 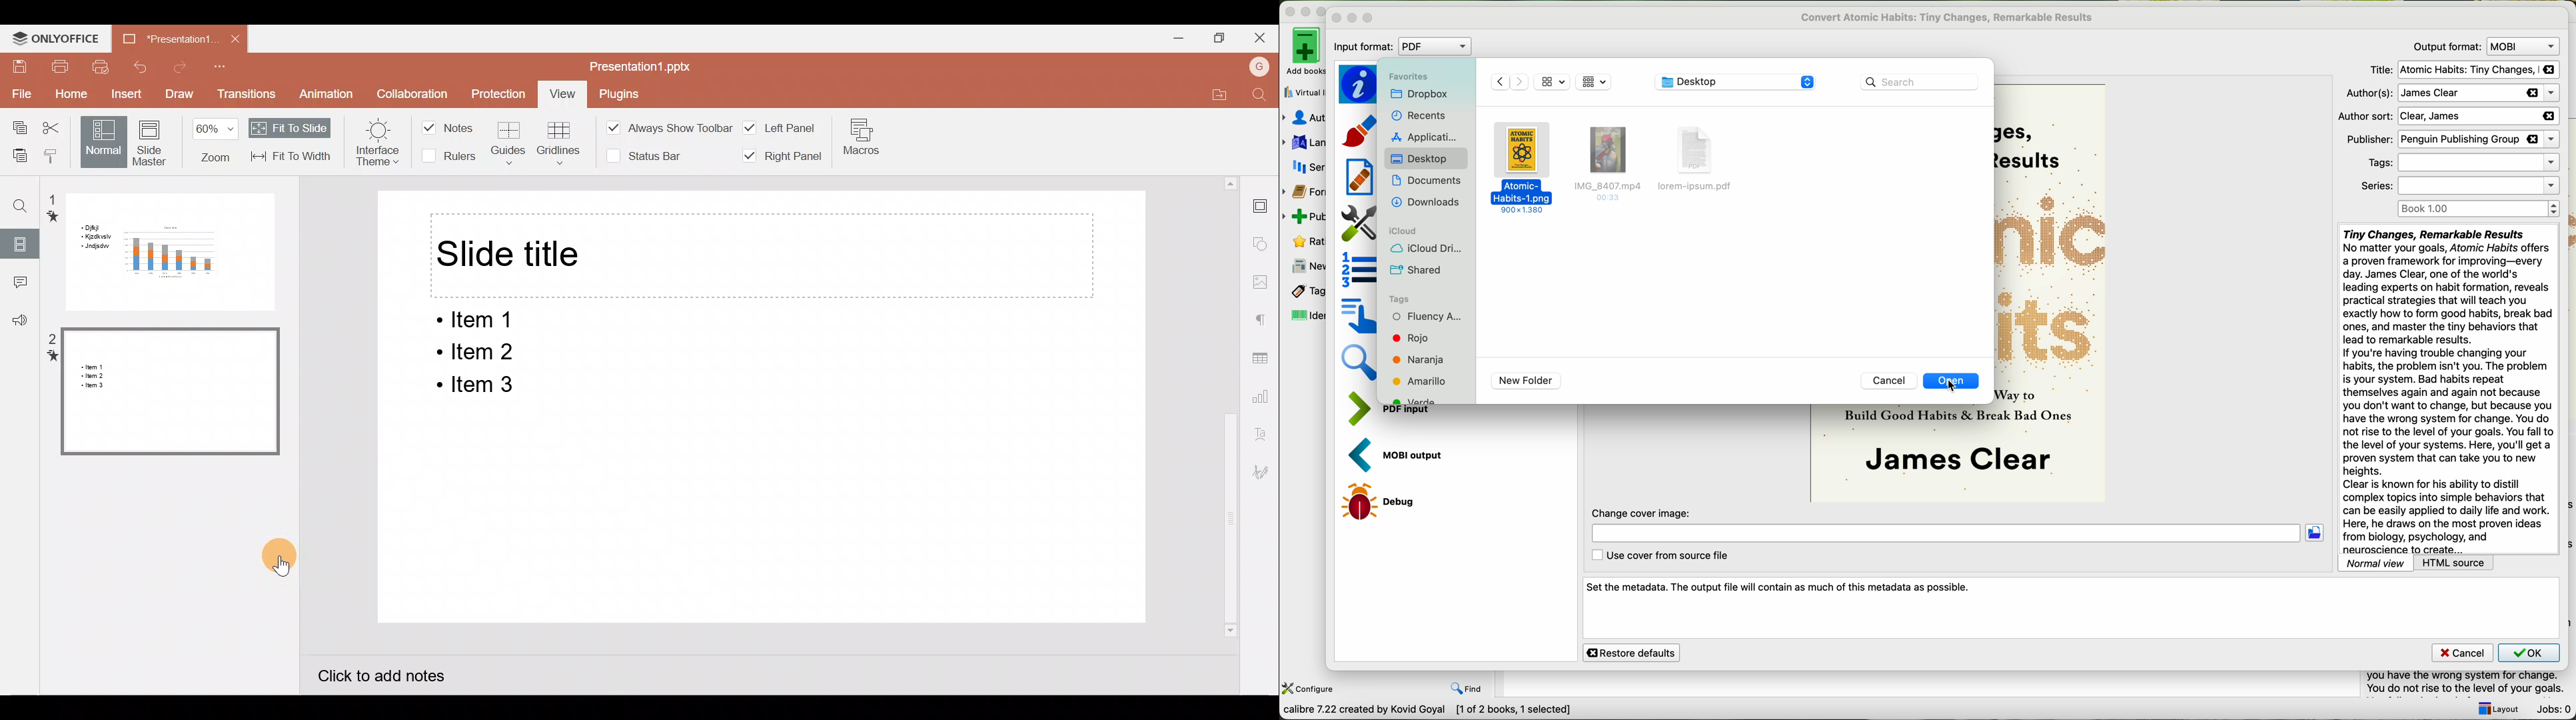 What do you see at coordinates (1223, 435) in the screenshot?
I see `Scroll bar` at bounding box center [1223, 435].